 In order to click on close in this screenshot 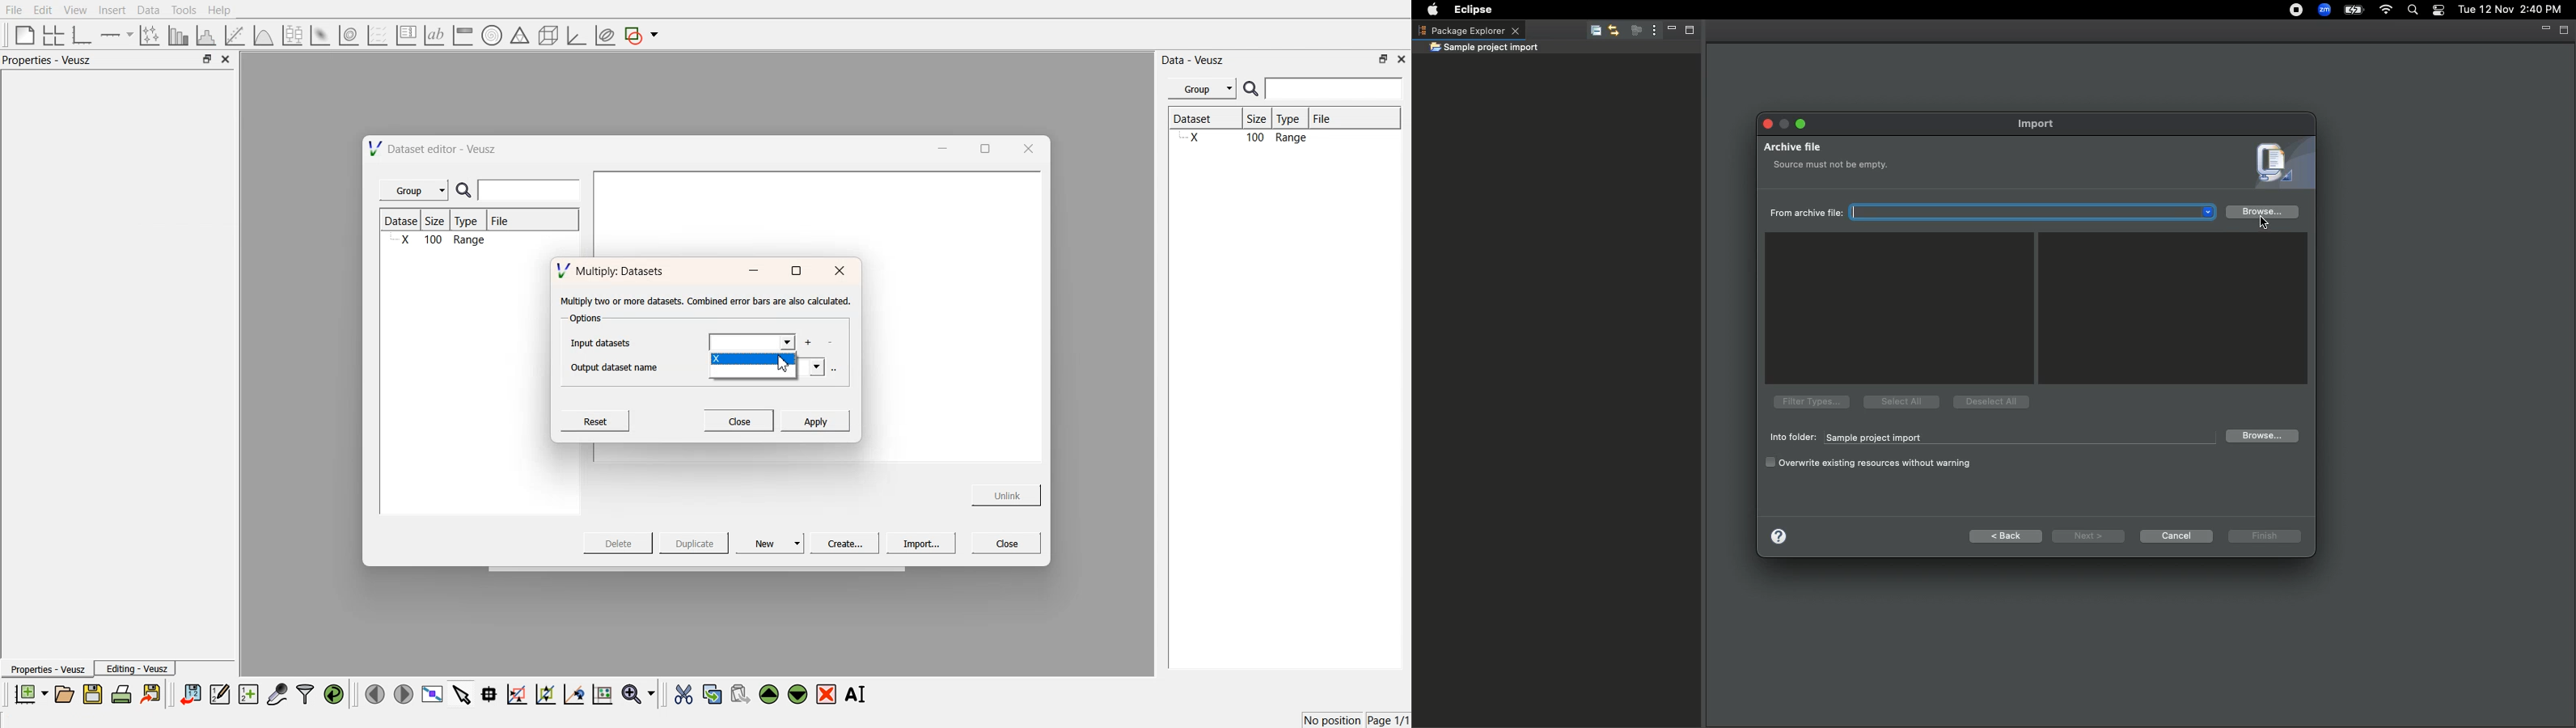, I will do `click(840, 271)`.